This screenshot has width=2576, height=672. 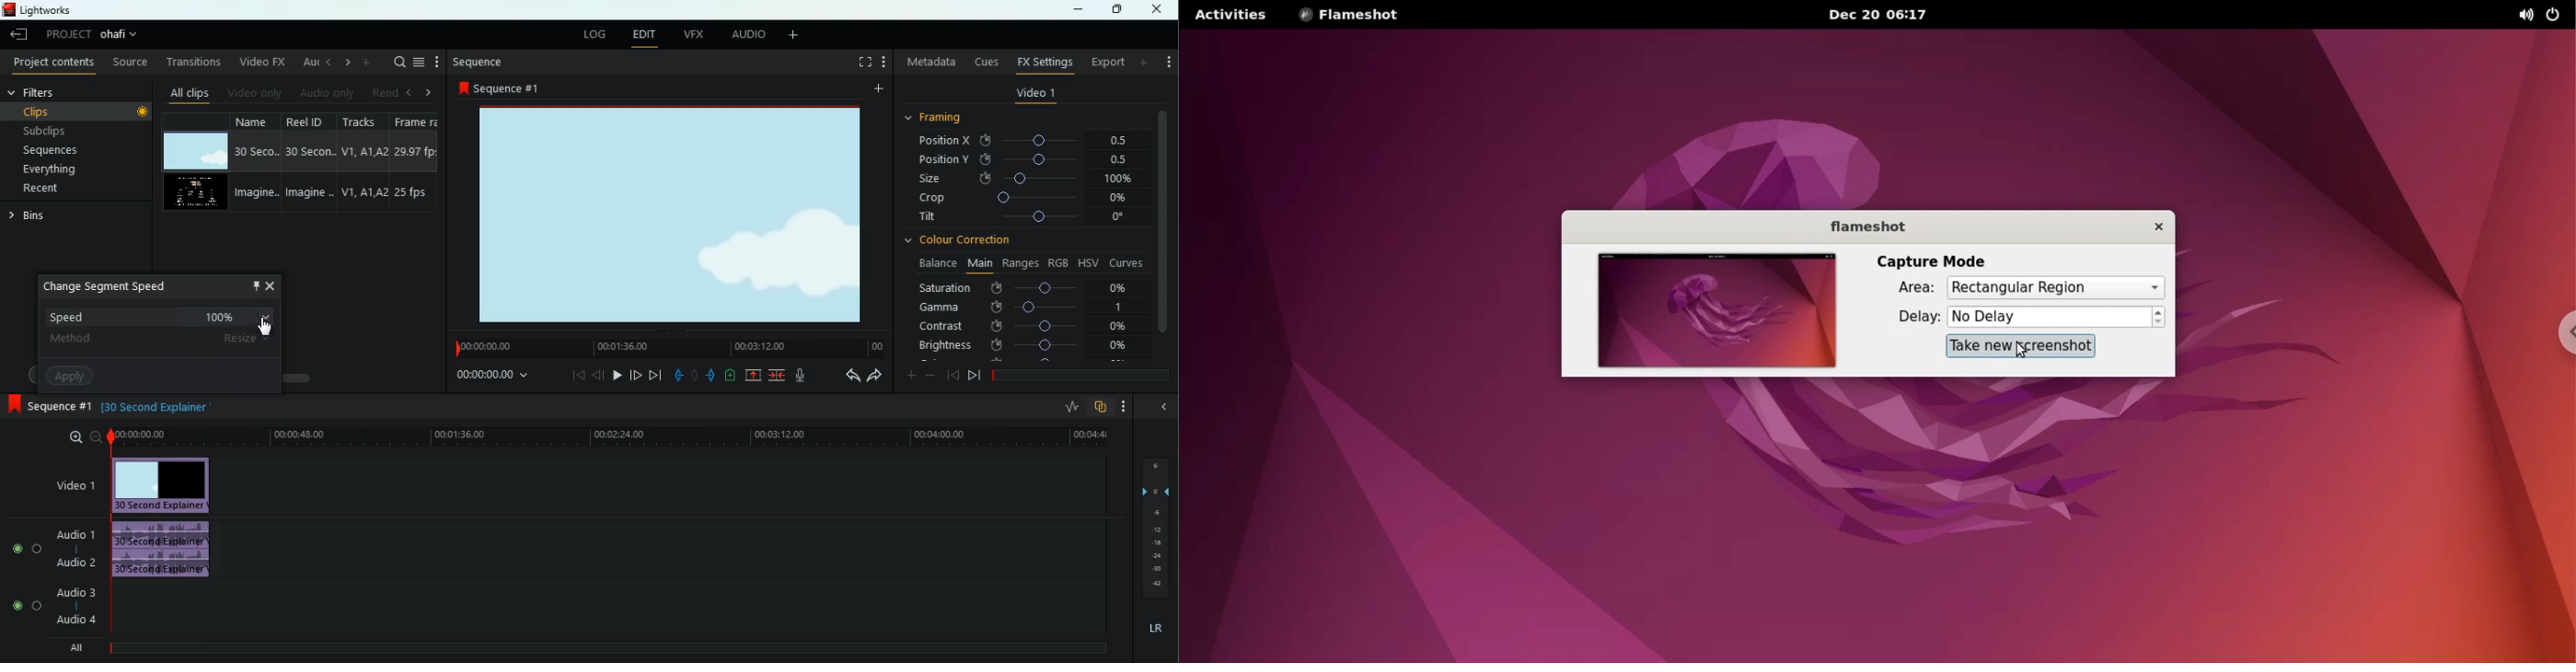 What do you see at coordinates (437, 61) in the screenshot?
I see `more` at bounding box center [437, 61].